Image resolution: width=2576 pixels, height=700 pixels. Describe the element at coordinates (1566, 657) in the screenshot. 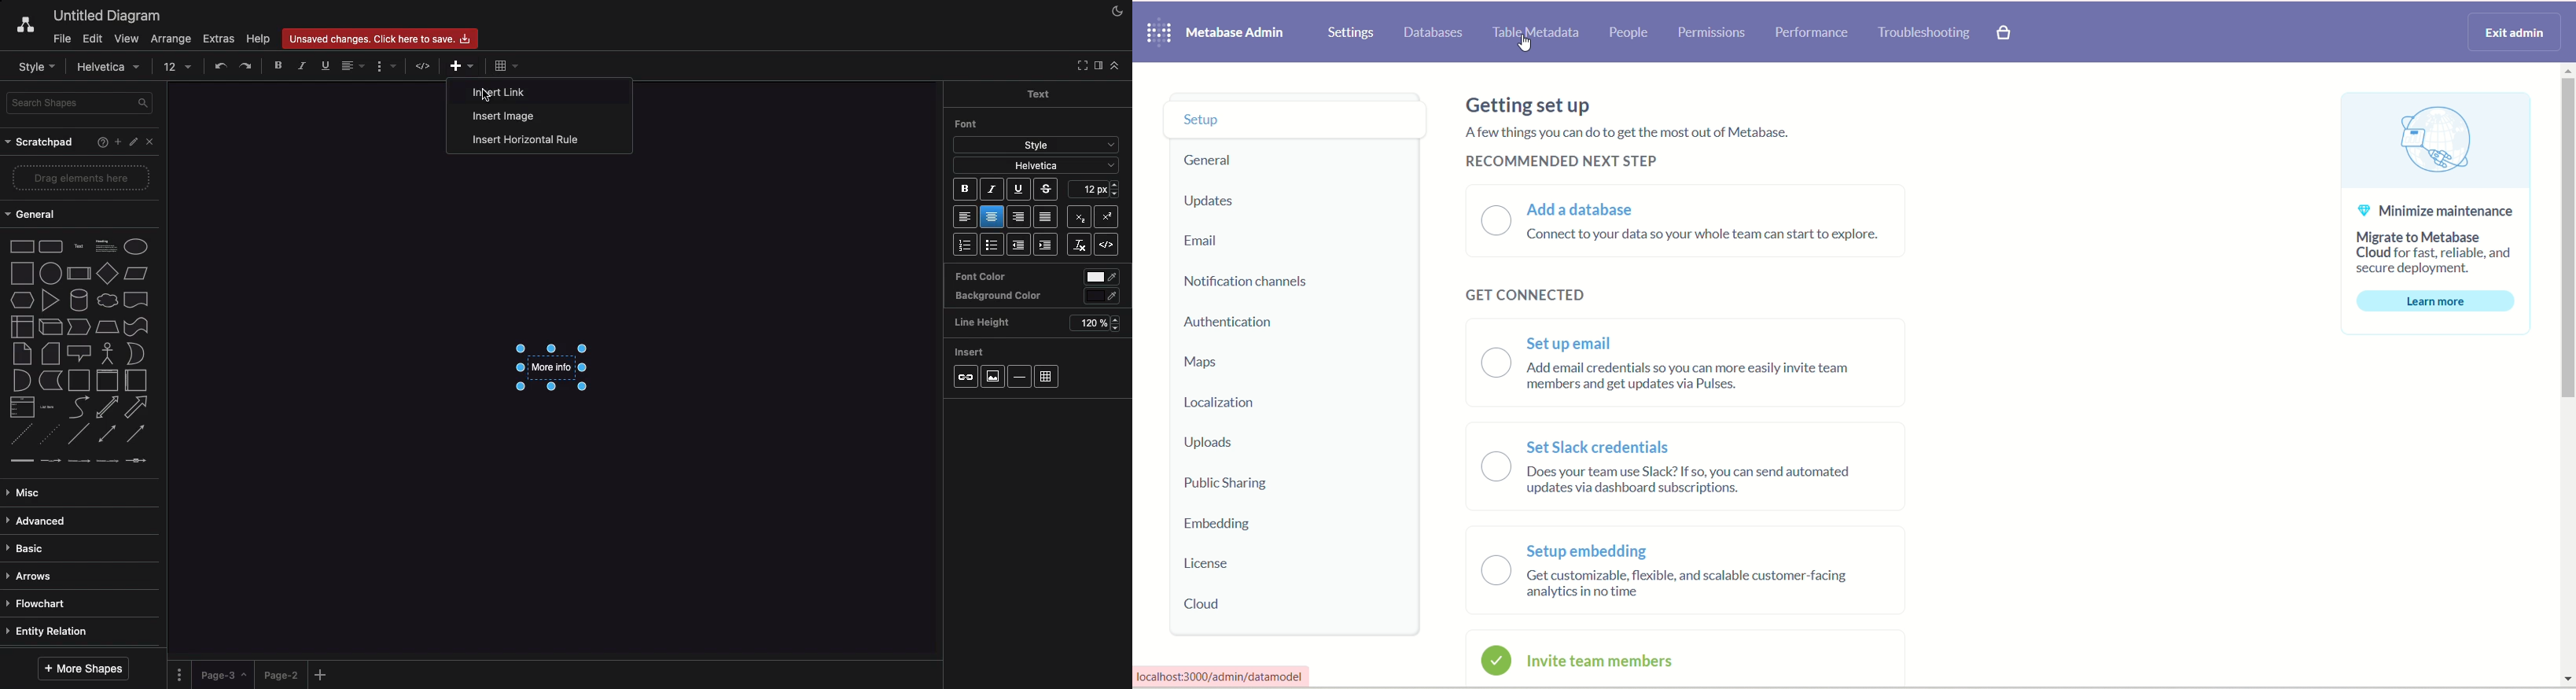

I see `invite team members ` at that location.